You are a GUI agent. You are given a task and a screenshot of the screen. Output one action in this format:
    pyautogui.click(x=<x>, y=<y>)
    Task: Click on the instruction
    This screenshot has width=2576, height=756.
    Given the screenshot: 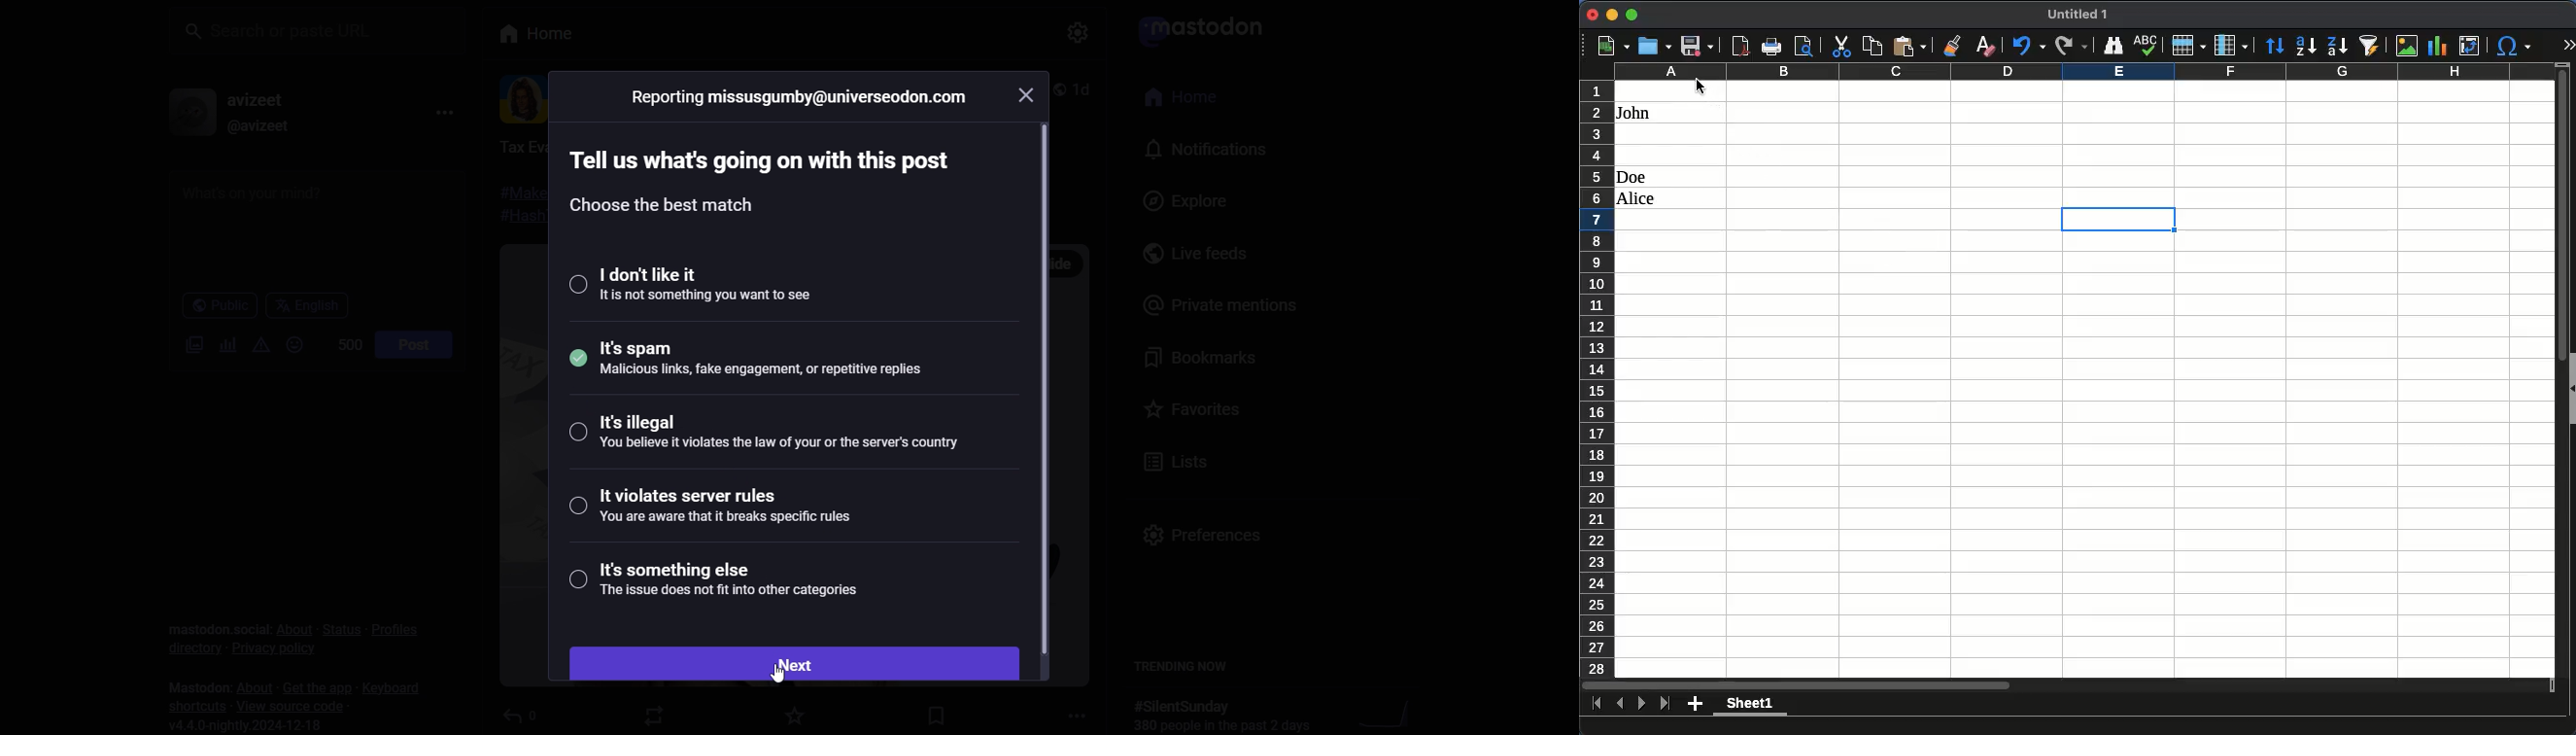 What is the action you would take?
    pyautogui.click(x=765, y=187)
    